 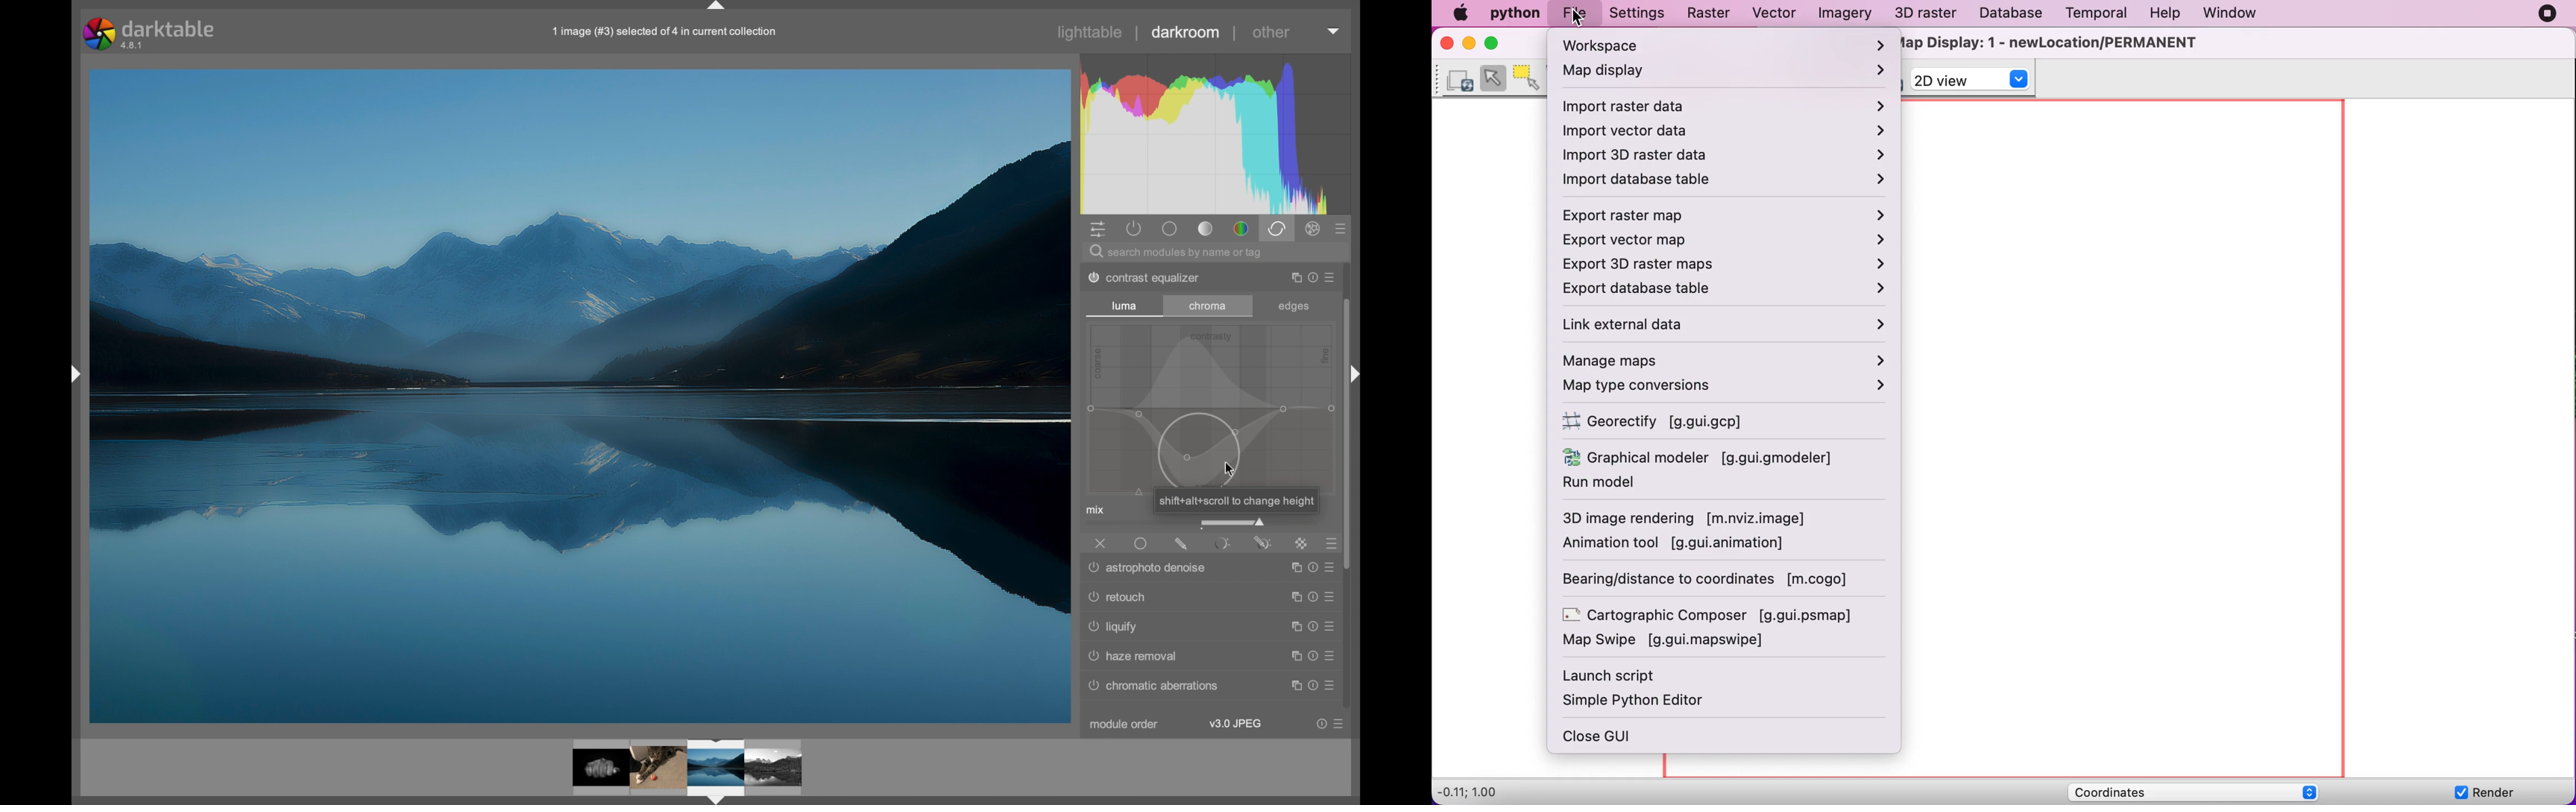 What do you see at coordinates (73, 376) in the screenshot?
I see `drag handle` at bounding box center [73, 376].